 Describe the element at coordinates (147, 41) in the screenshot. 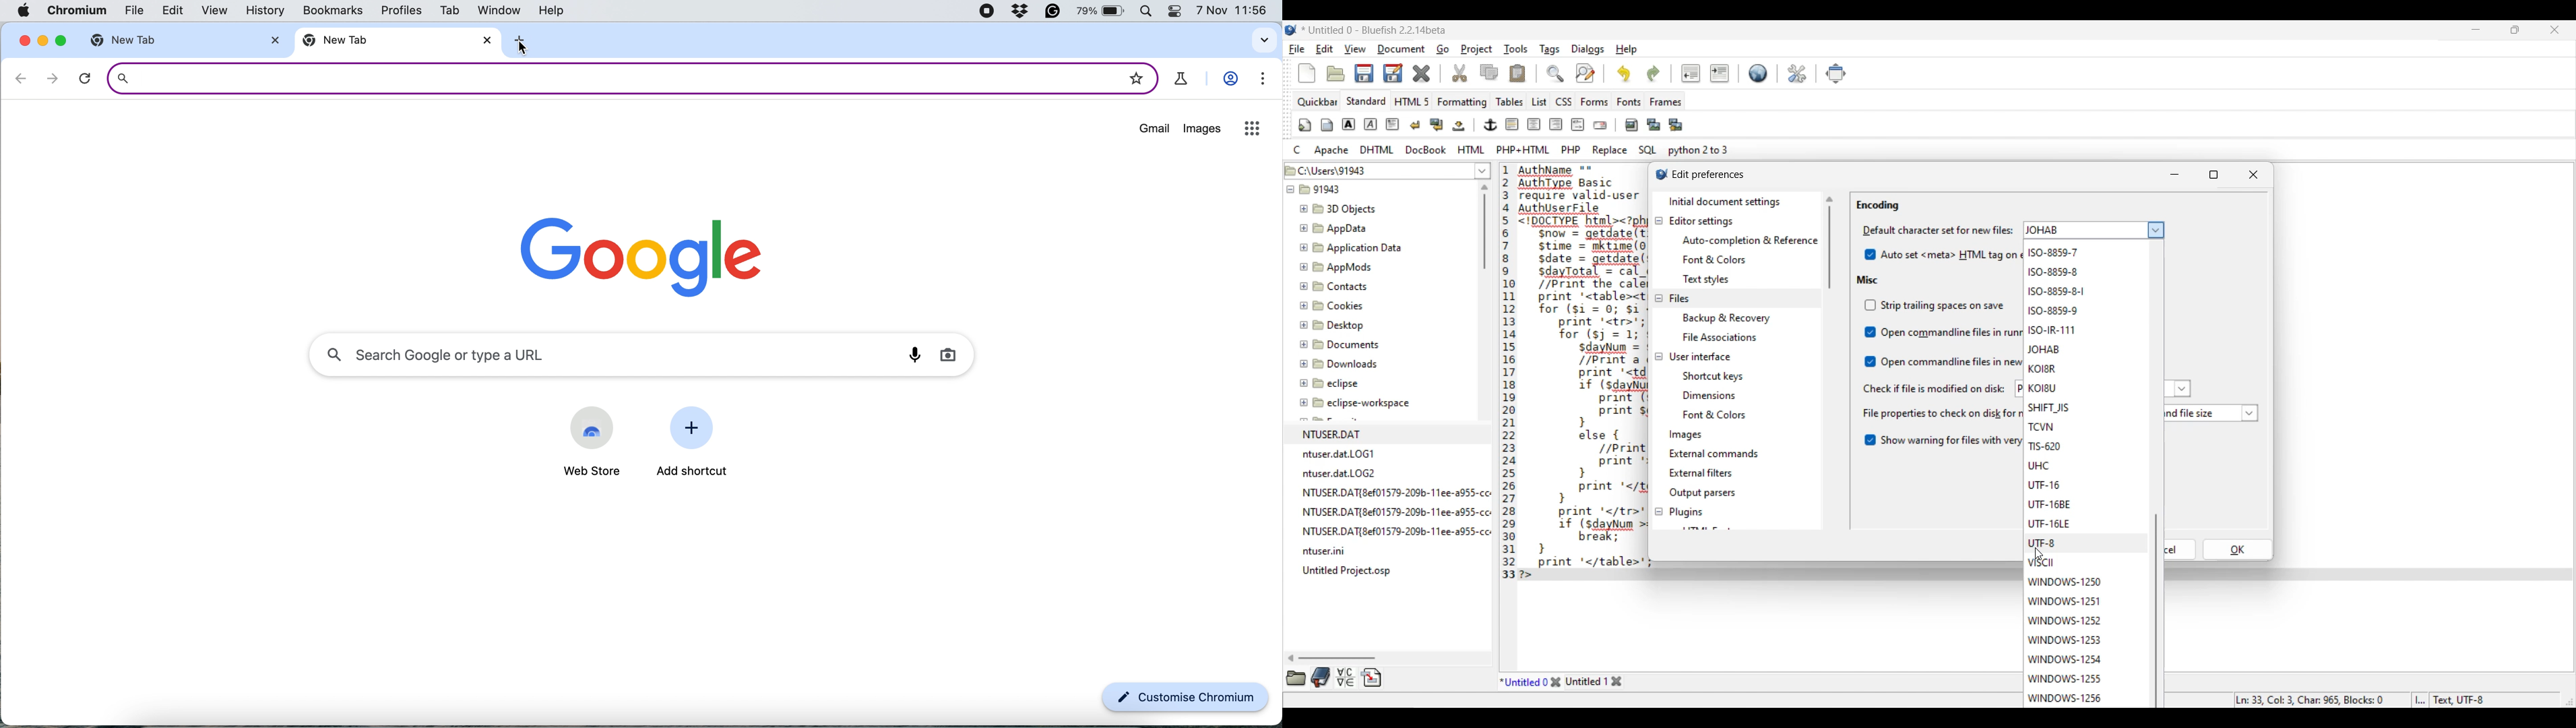

I see `new tab` at that location.